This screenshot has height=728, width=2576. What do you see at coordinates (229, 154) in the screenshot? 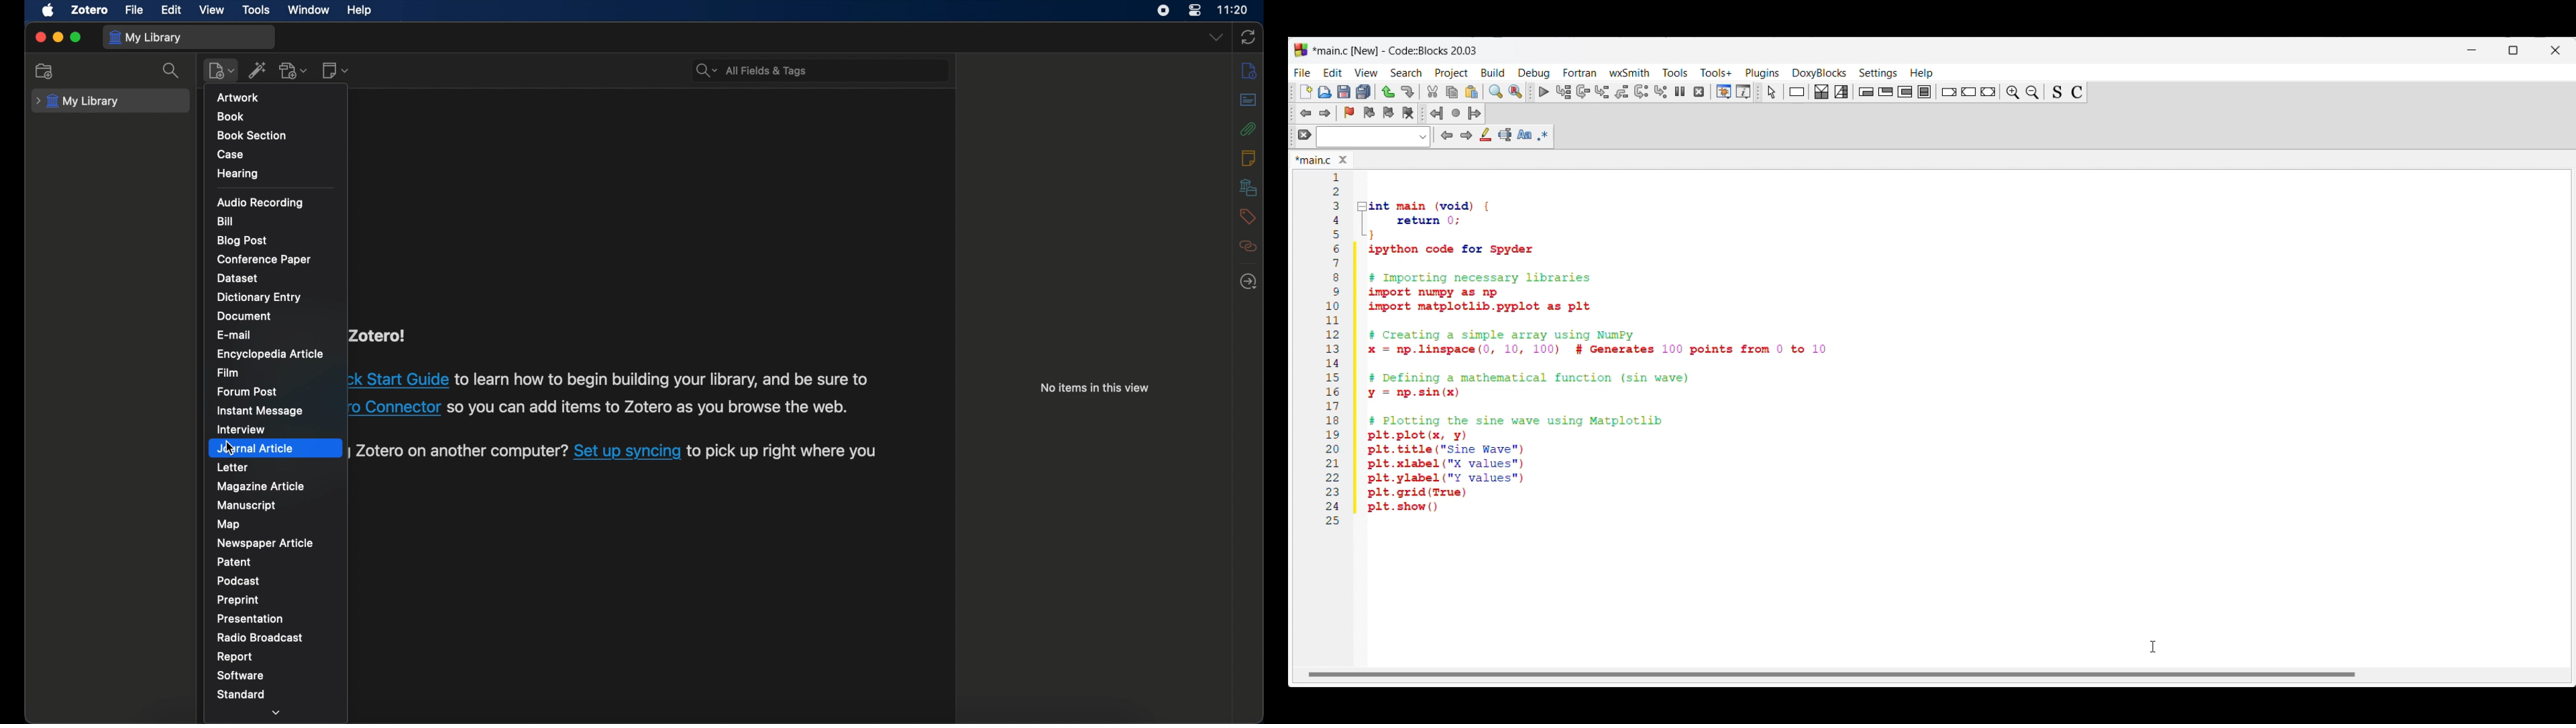
I see `case` at bounding box center [229, 154].